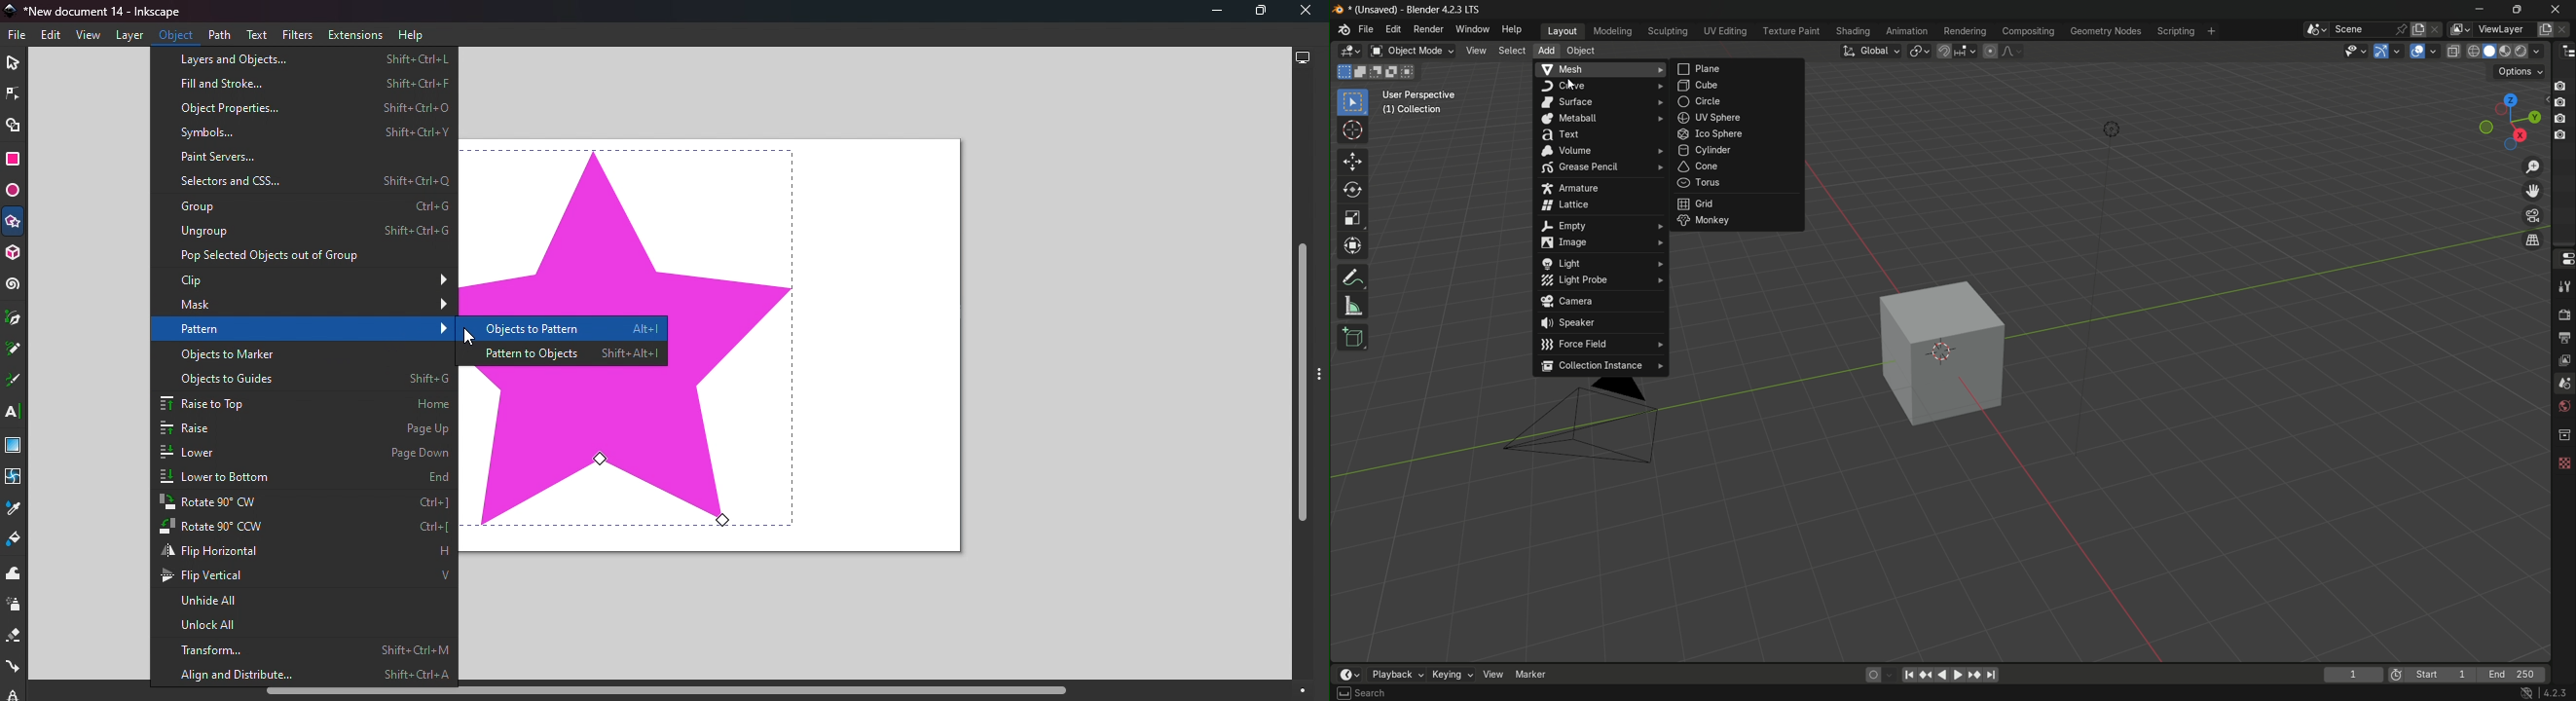 This screenshot has height=728, width=2576. What do you see at coordinates (1958, 674) in the screenshot?
I see `foward` at bounding box center [1958, 674].